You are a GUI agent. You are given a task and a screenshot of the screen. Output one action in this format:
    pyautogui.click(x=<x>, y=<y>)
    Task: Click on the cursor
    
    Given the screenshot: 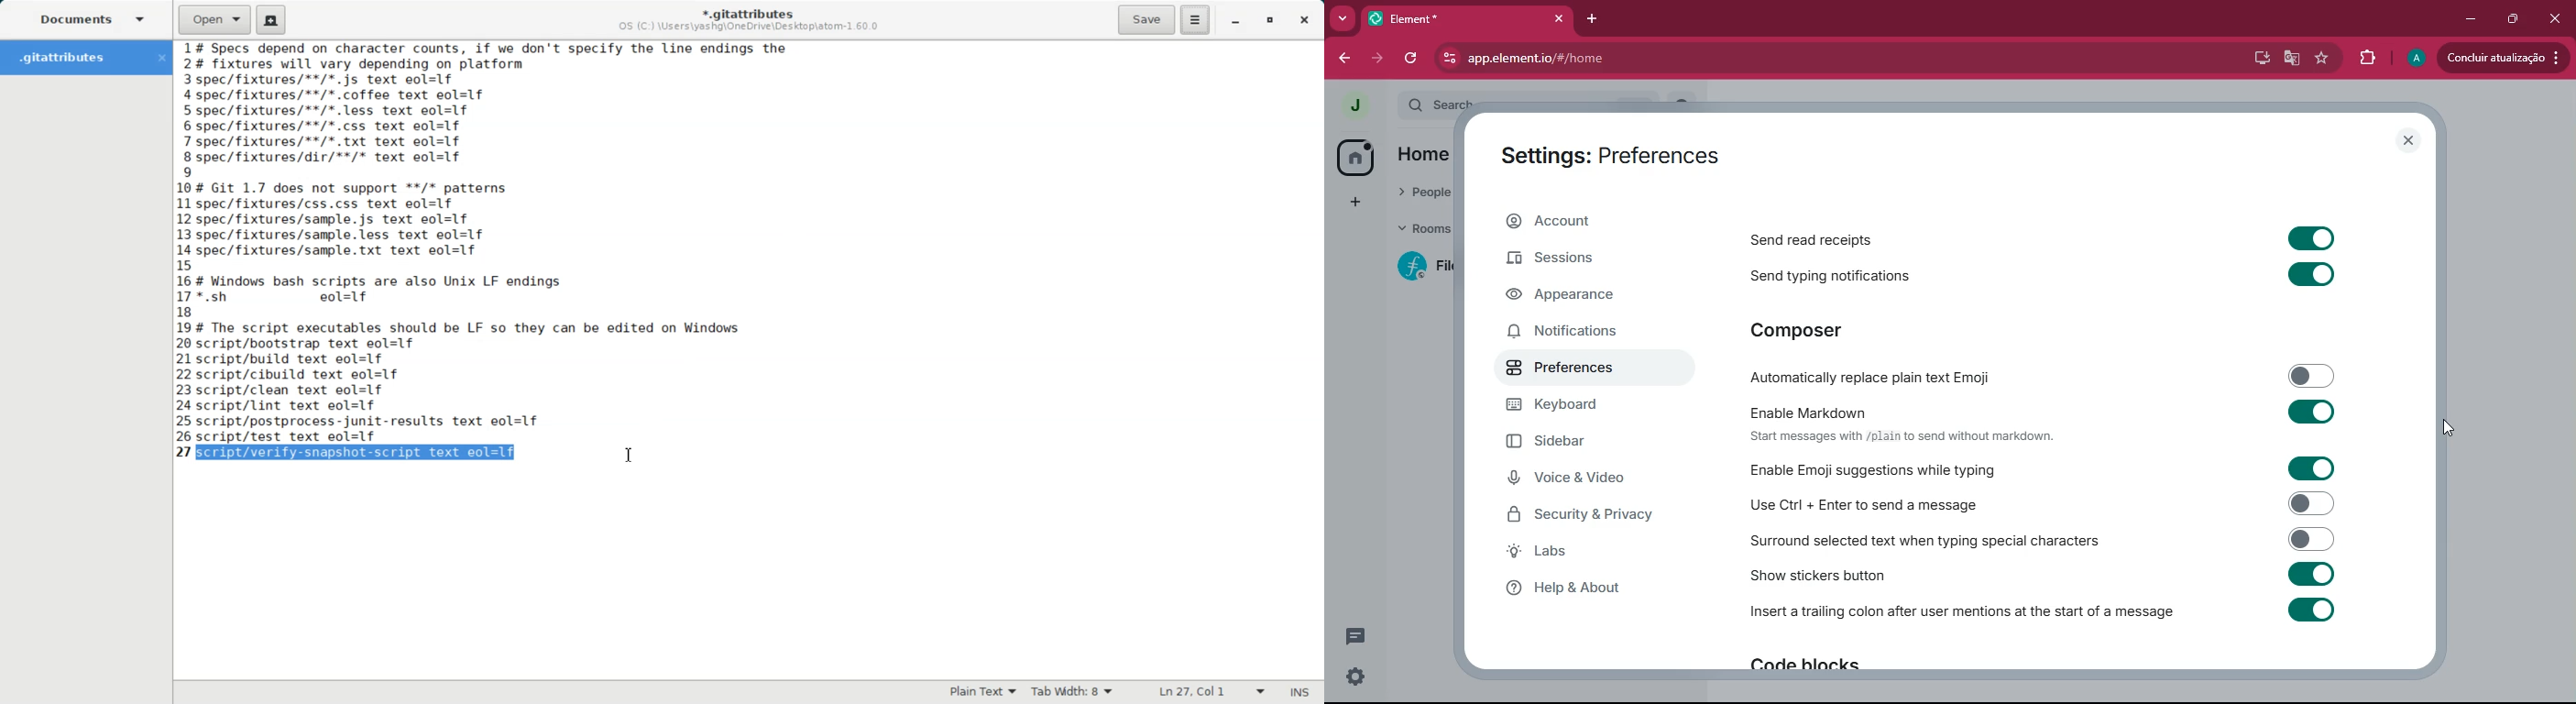 What is the action you would take?
    pyautogui.click(x=2450, y=428)
    